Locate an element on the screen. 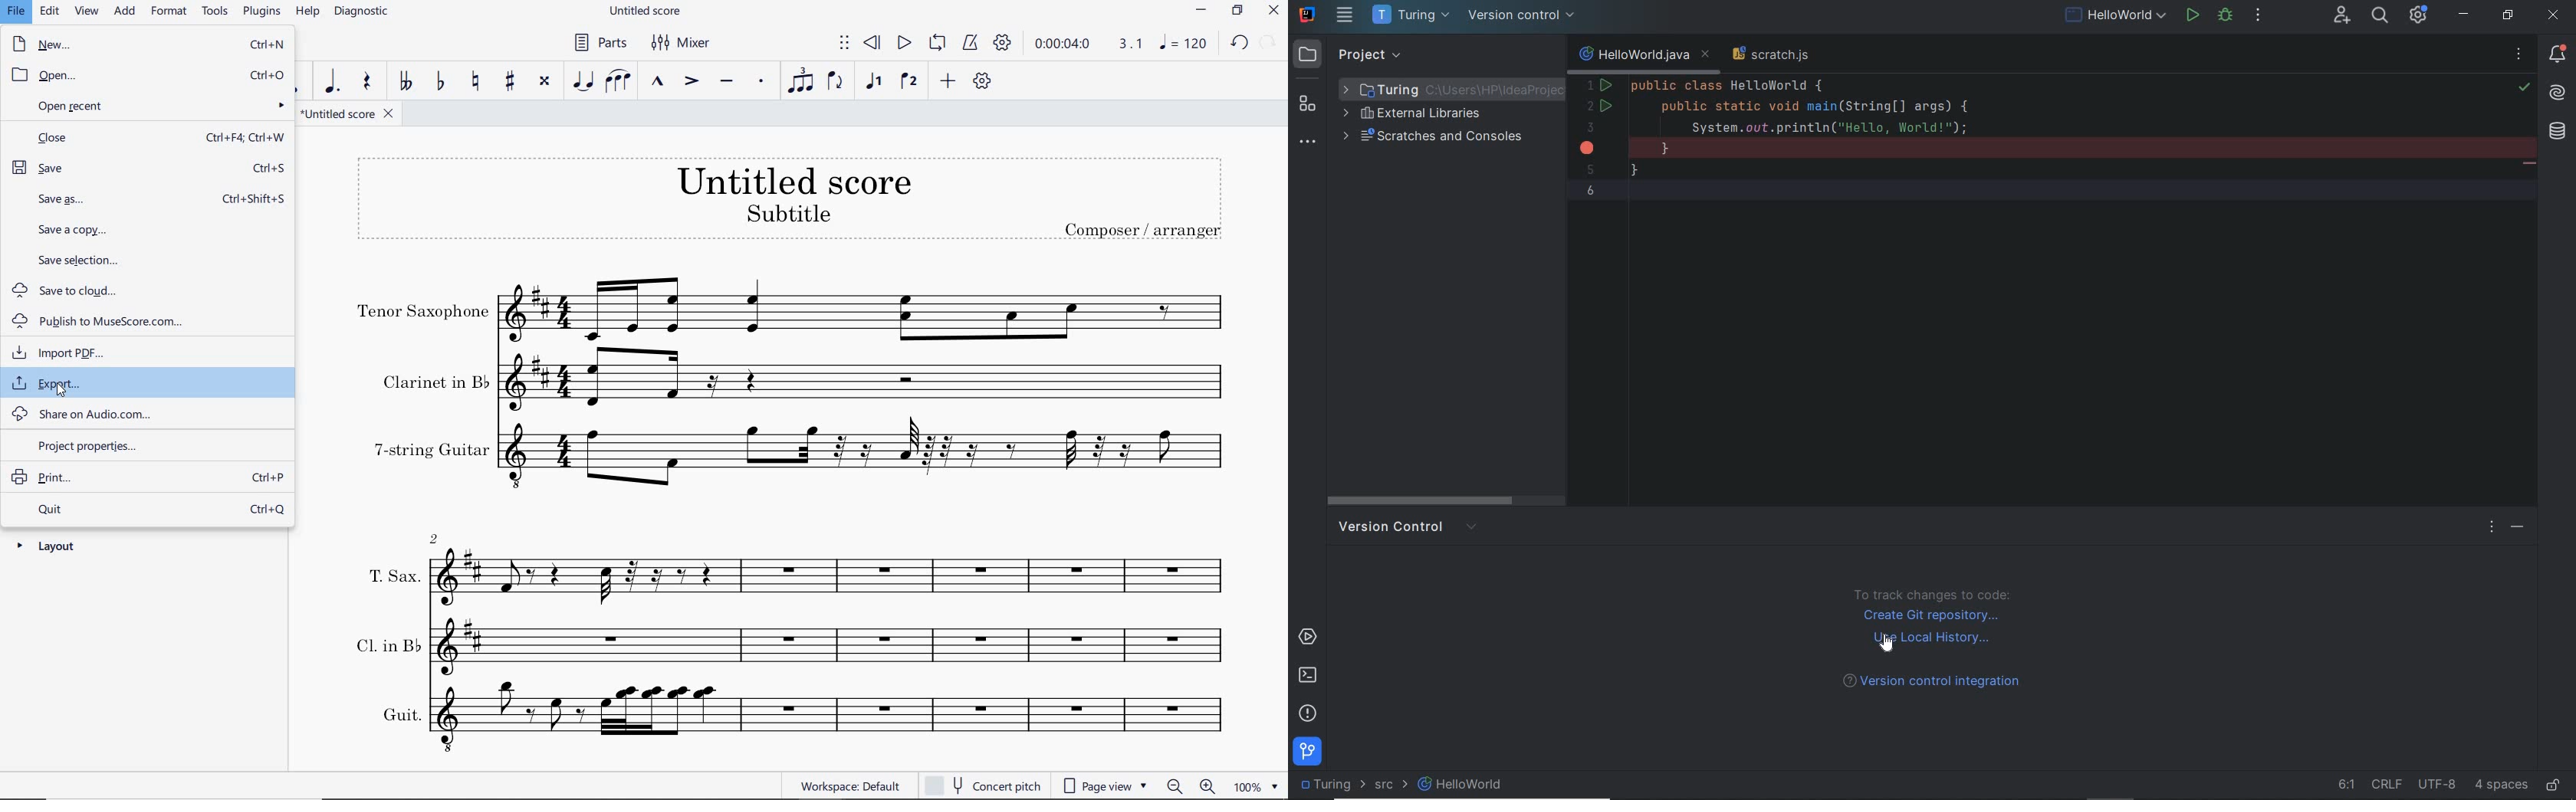  PLAY is located at coordinates (902, 42).